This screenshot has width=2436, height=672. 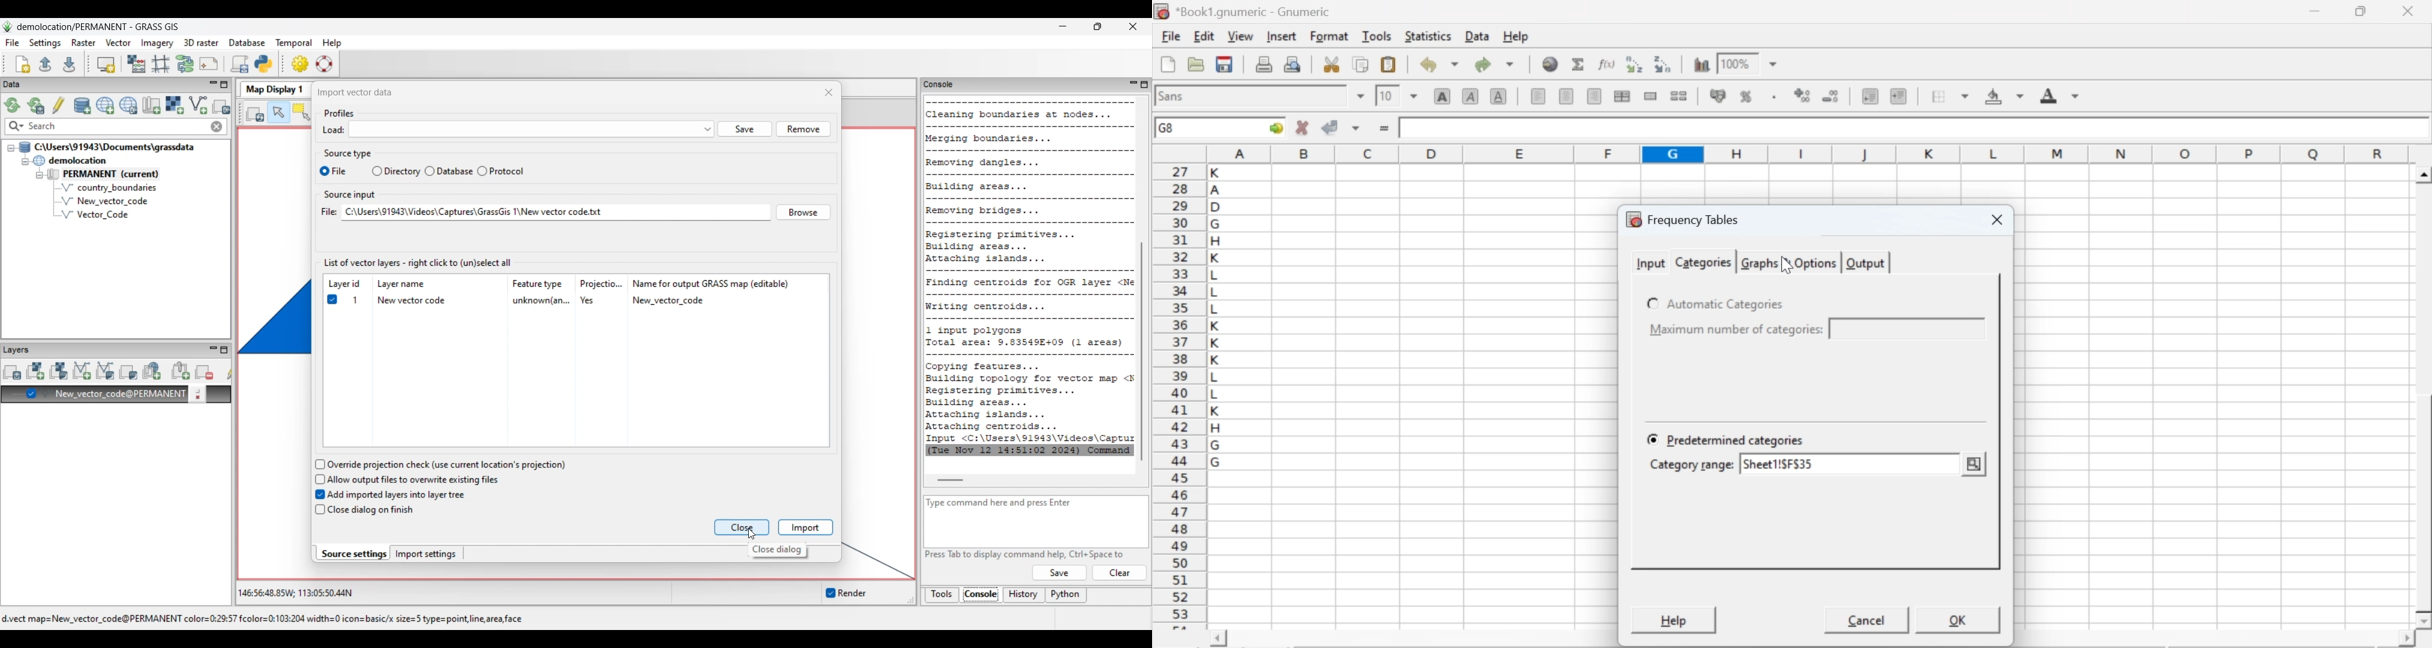 What do you see at coordinates (1735, 63) in the screenshot?
I see `100%` at bounding box center [1735, 63].